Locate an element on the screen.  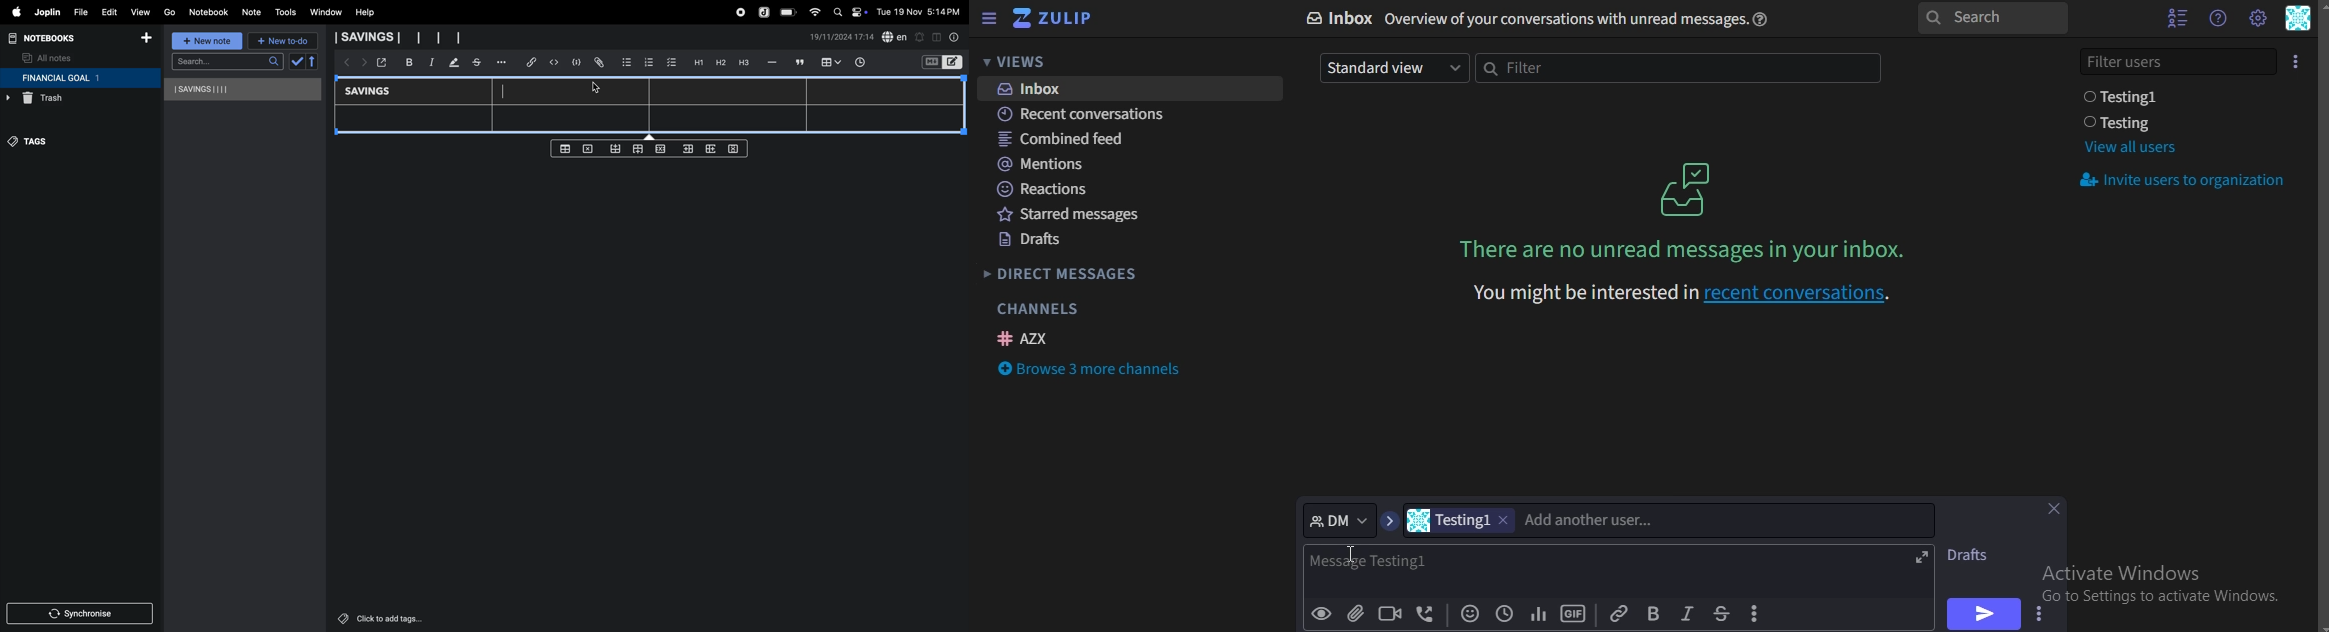
GIF is located at coordinates (1573, 614).